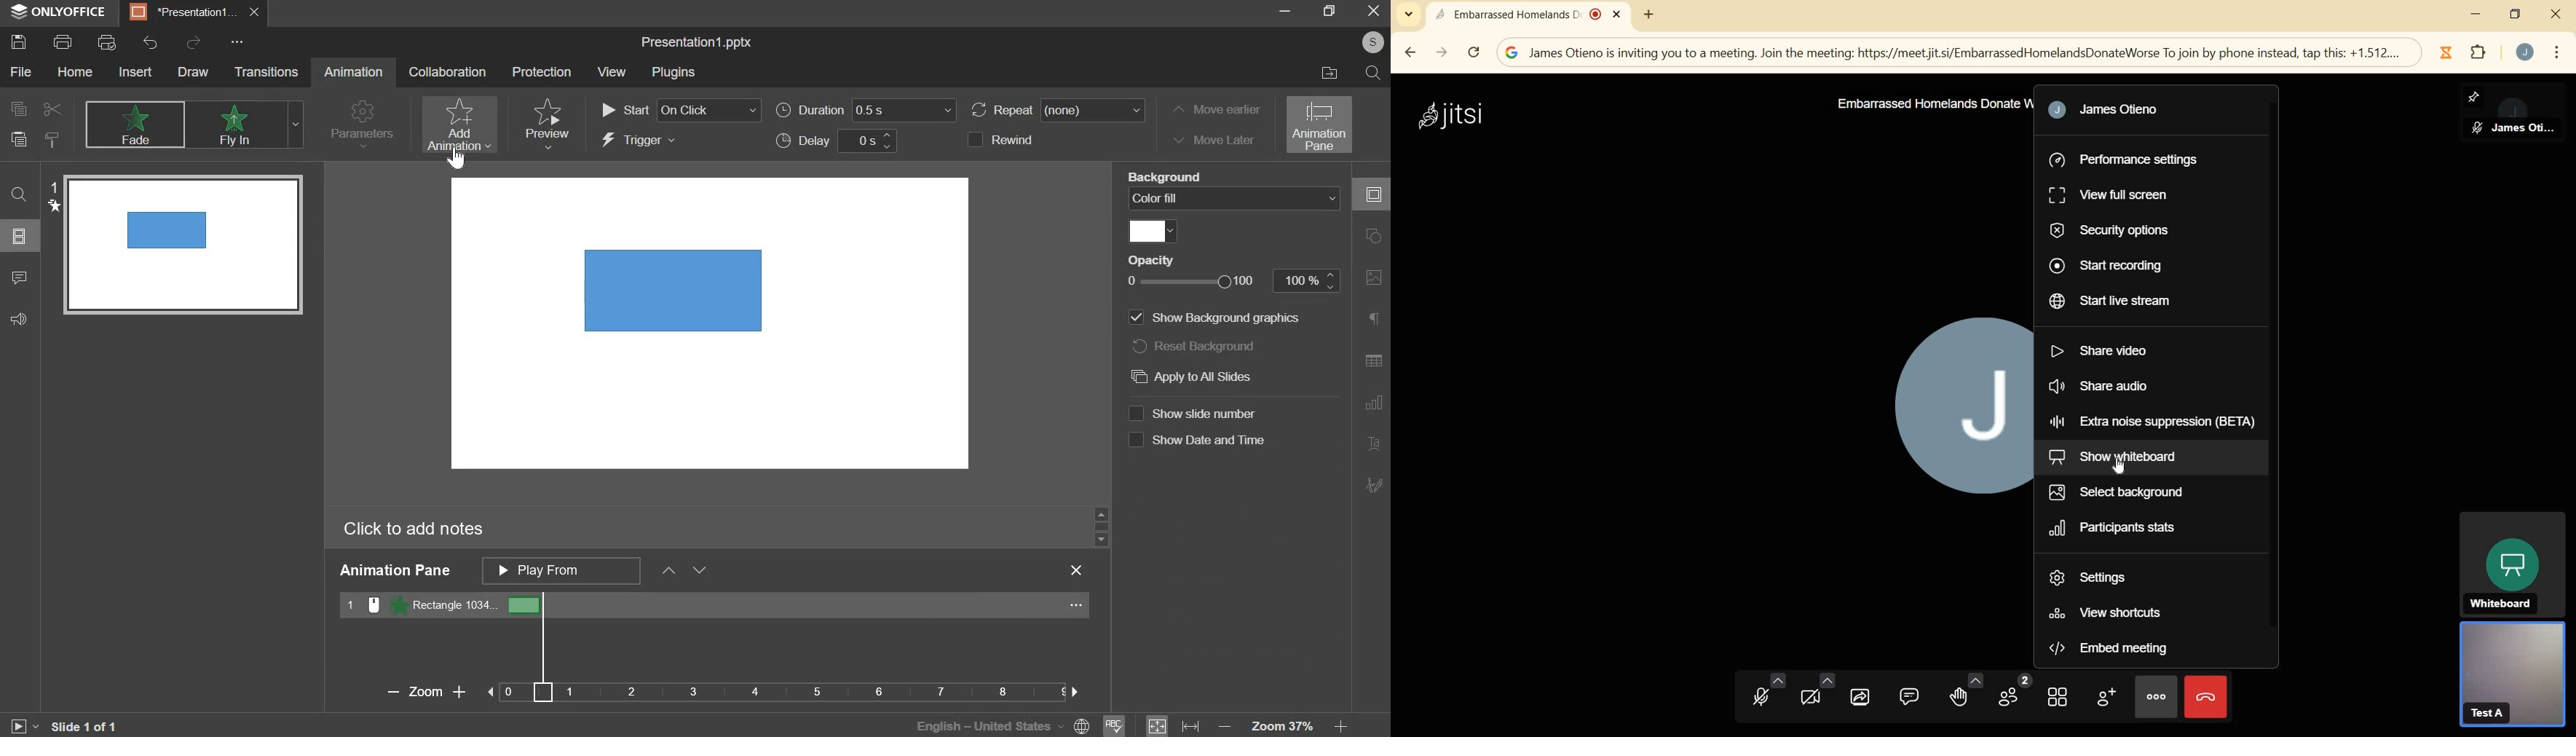  What do you see at coordinates (548, 119) in the screenshot?
I see `preview` at bounding box center [548, 119].